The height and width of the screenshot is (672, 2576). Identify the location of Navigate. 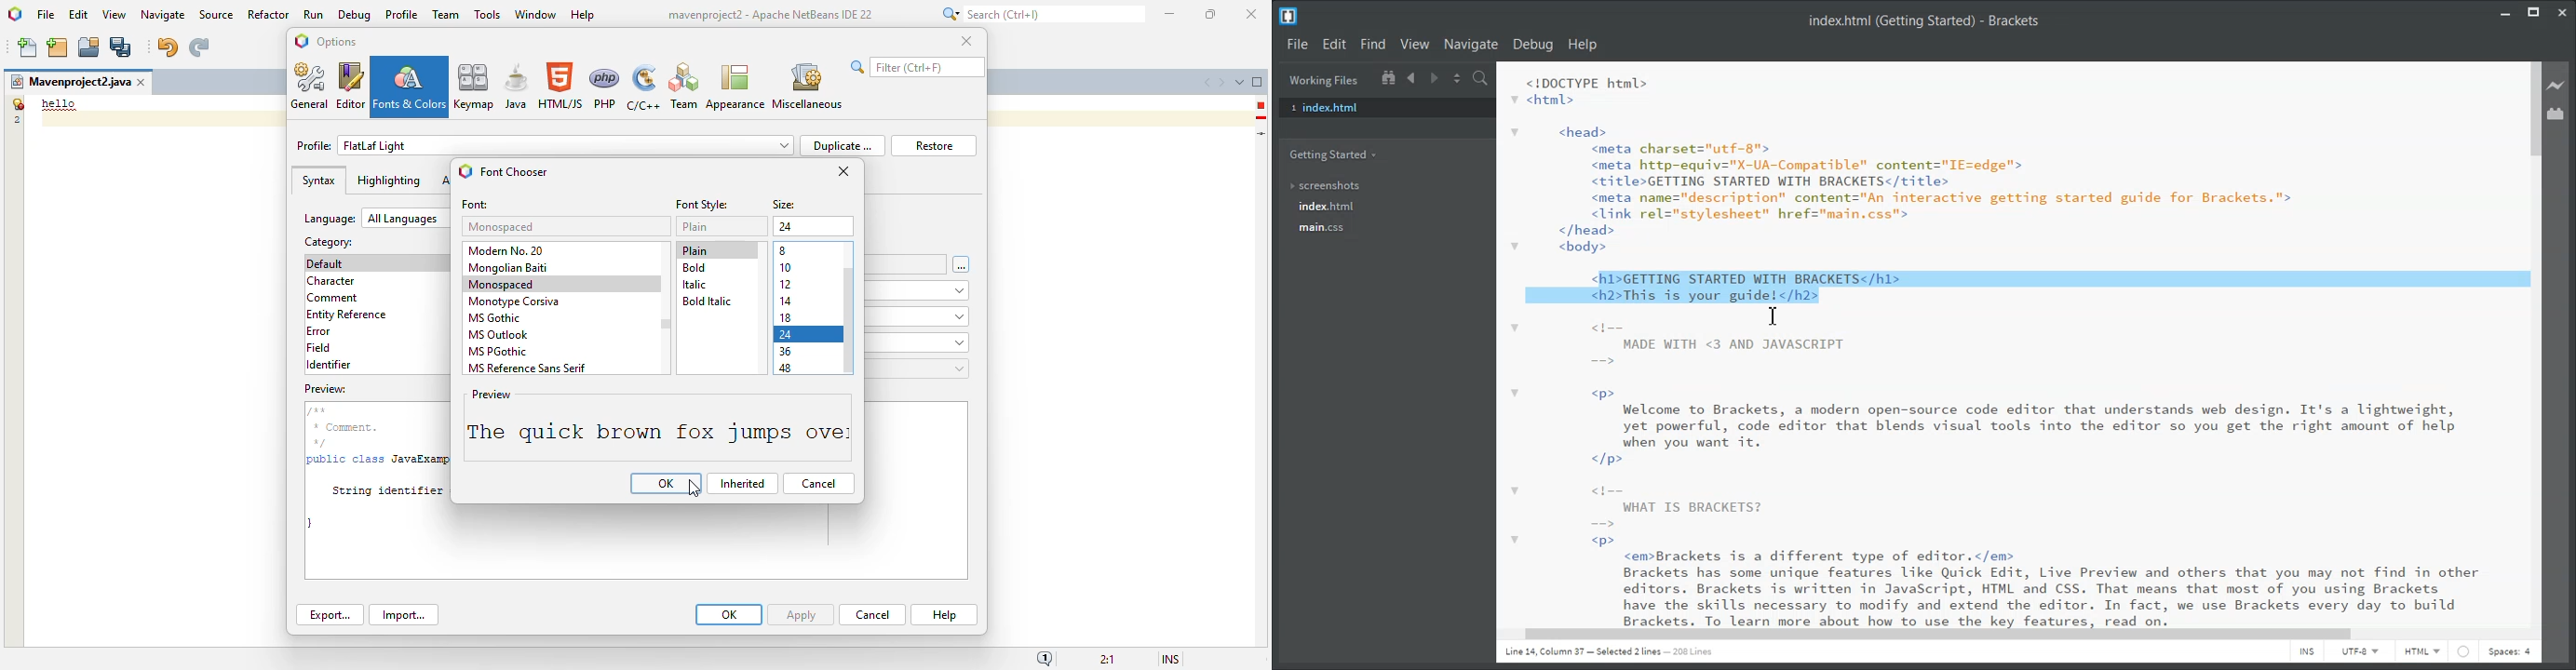
(1471, 44).